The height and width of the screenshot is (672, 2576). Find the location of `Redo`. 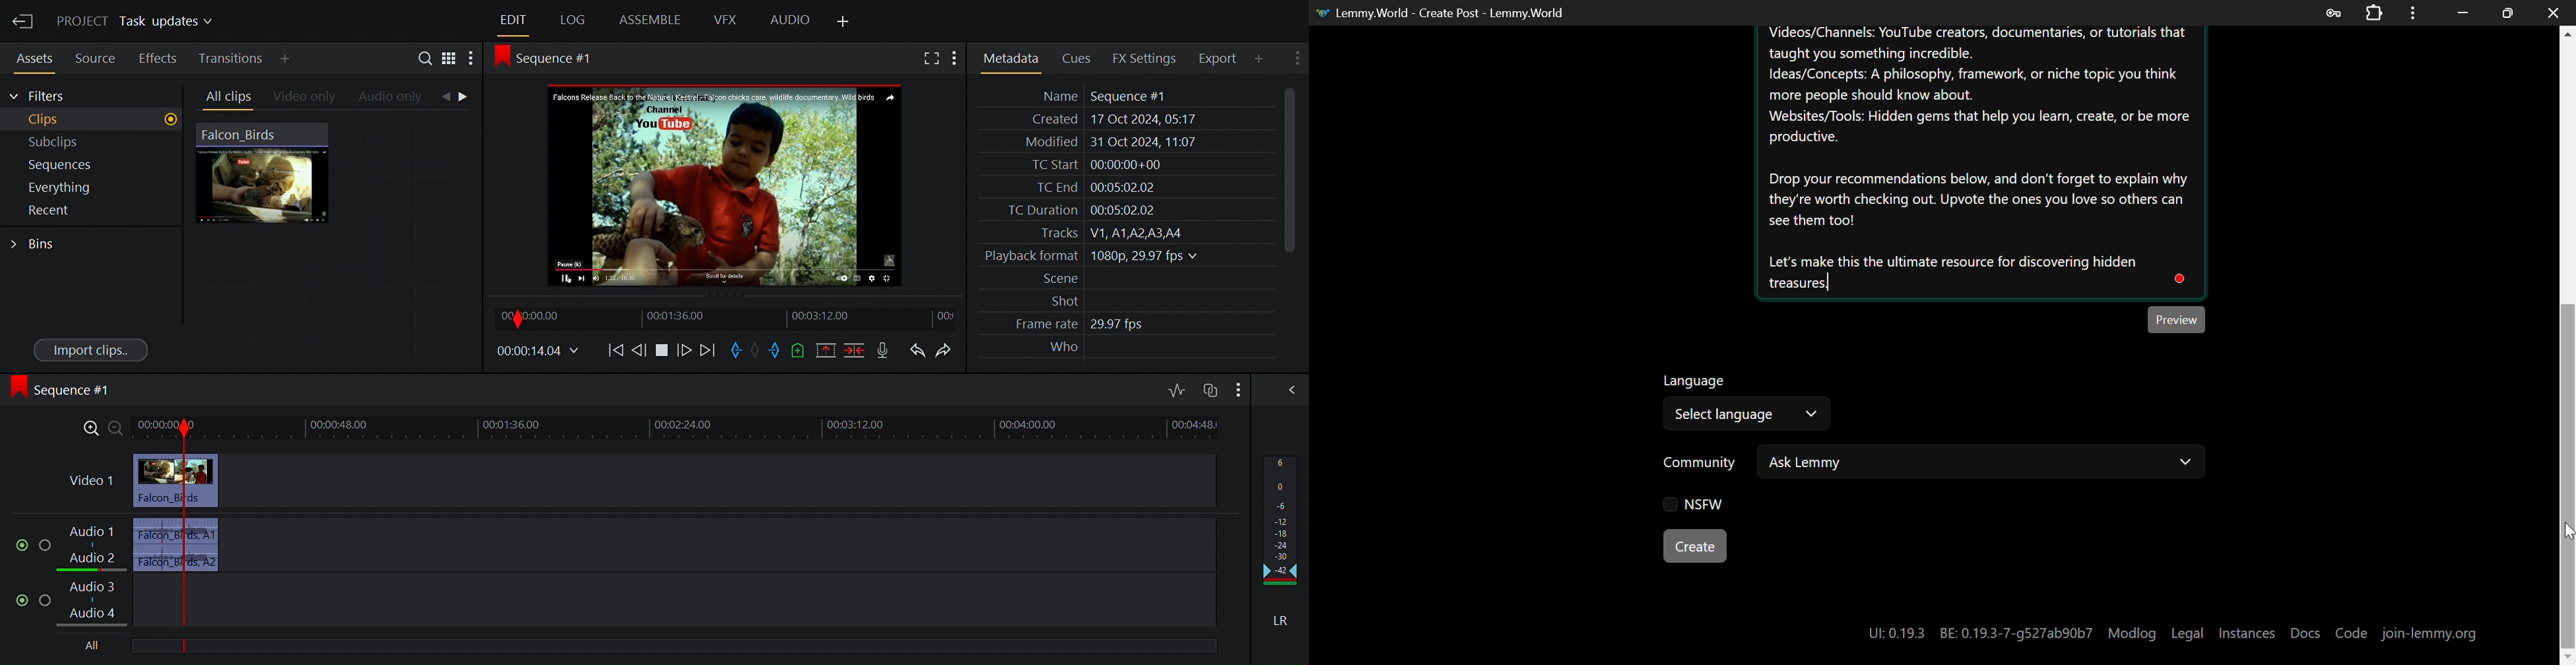

Redo is located at coordinates (944, 349).